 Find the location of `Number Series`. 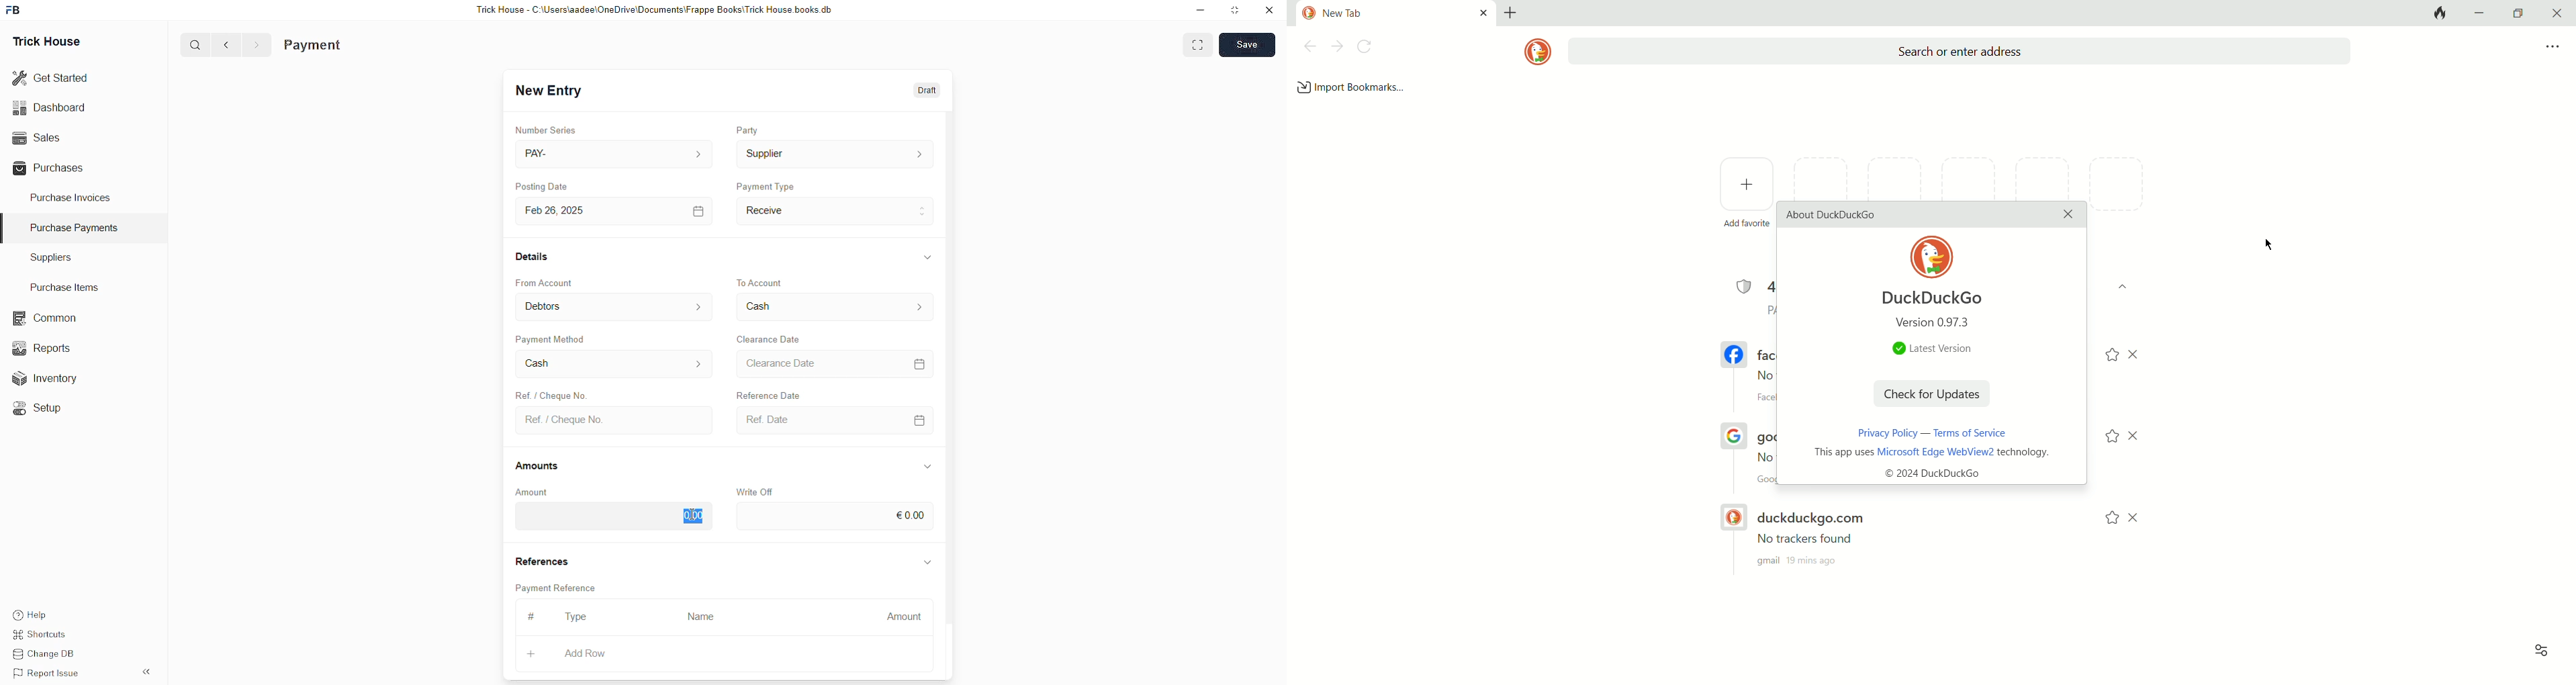

Number Series is located at coordinates (546, 128).